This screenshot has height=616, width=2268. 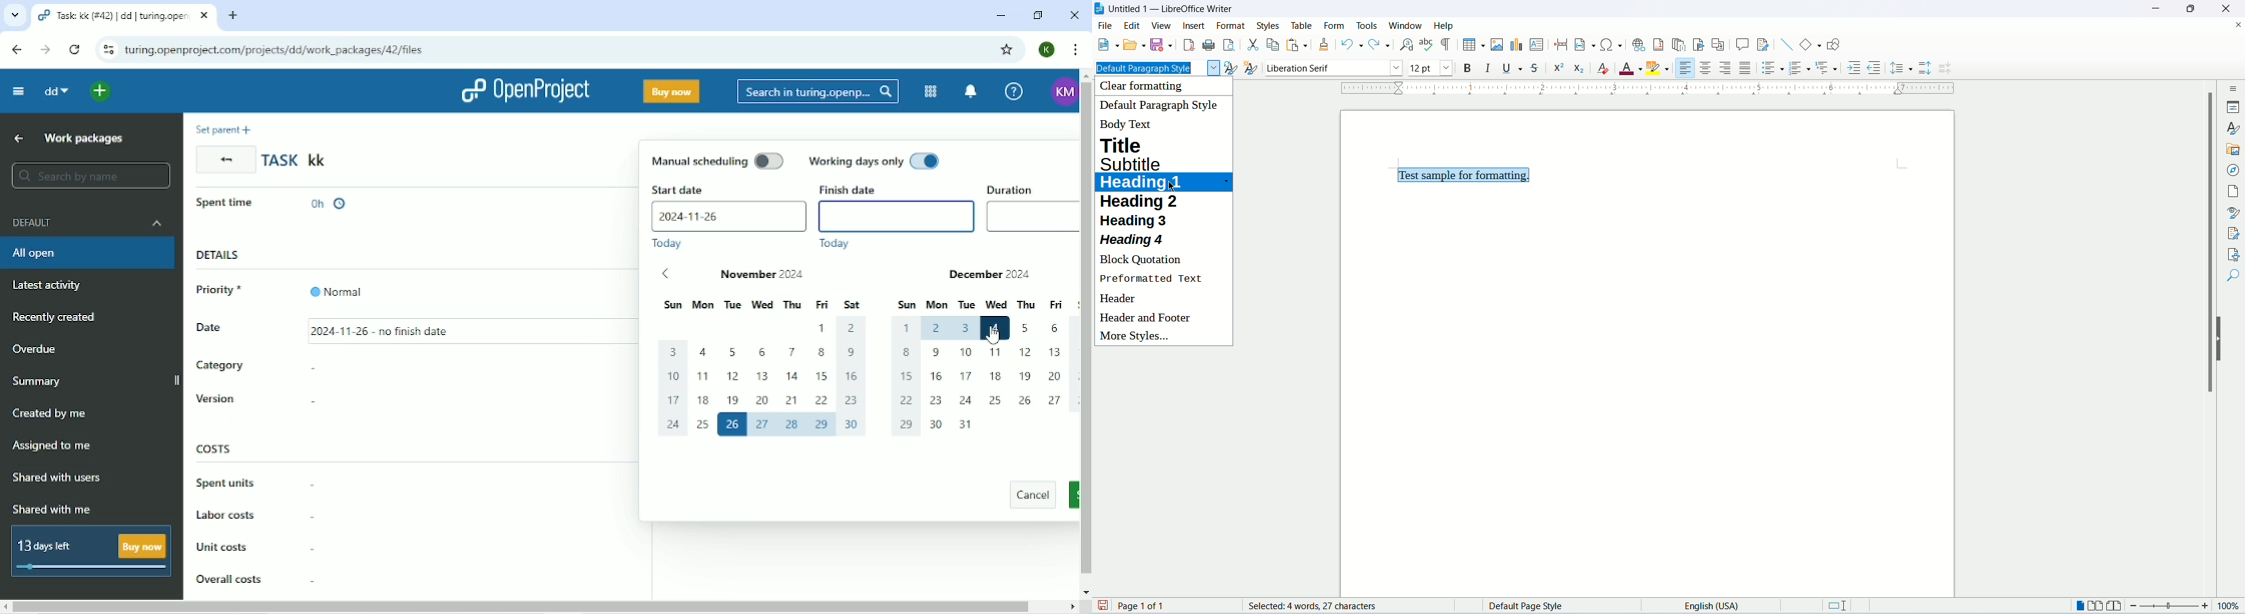 I want to click on Back, so click(x=16, y=50).